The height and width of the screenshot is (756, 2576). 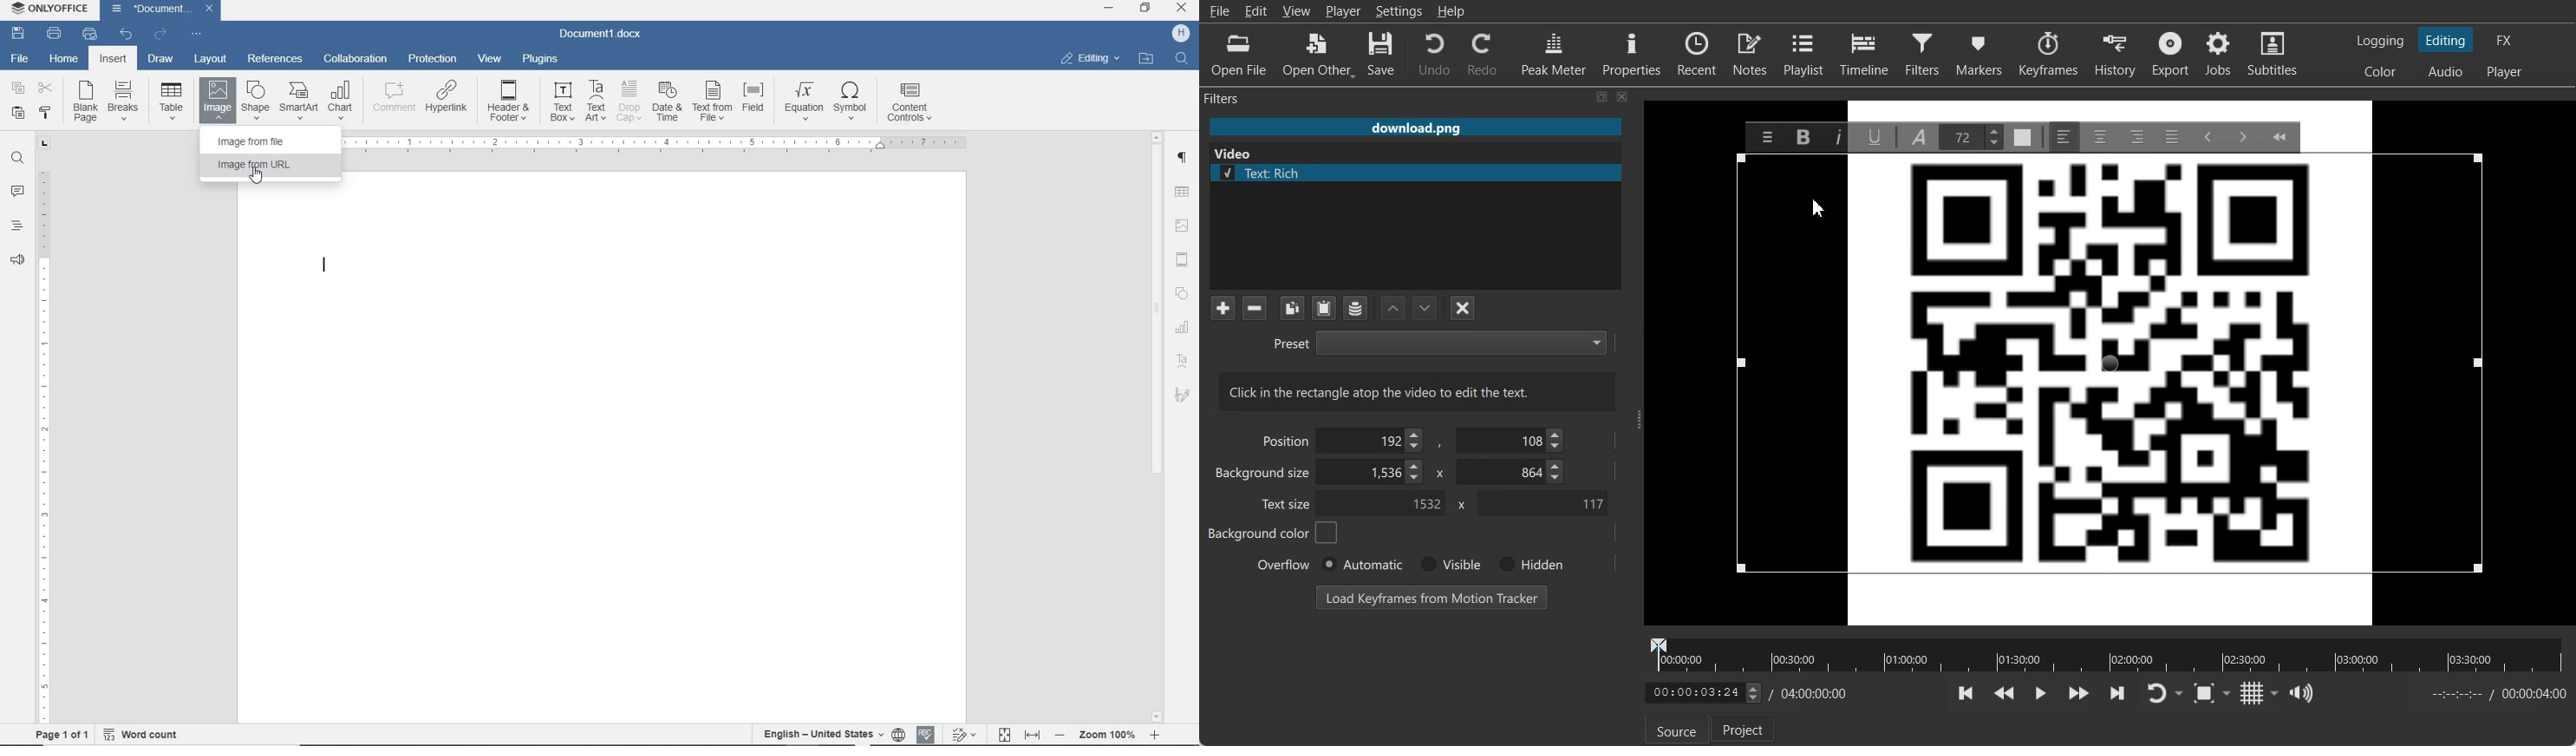 I want to click on Jobs, so click(x=2220, y=54).